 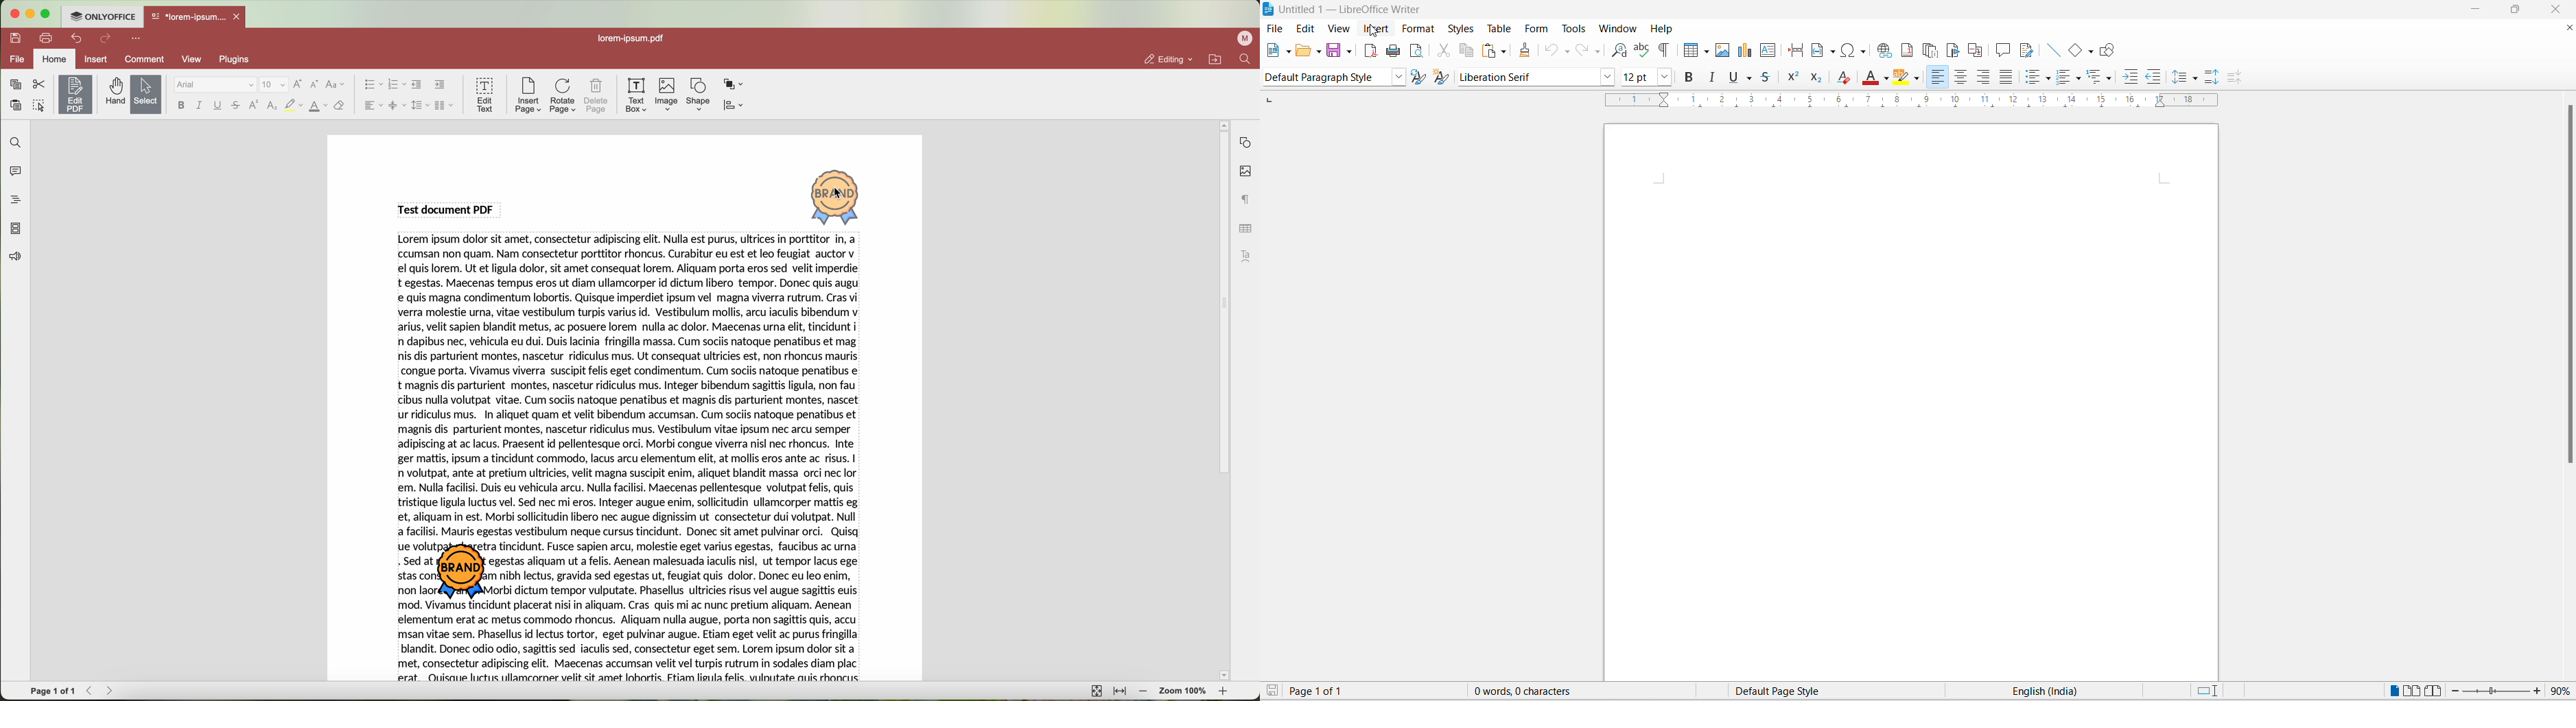 I want to click on spellings, so click(x=1643, y=51).